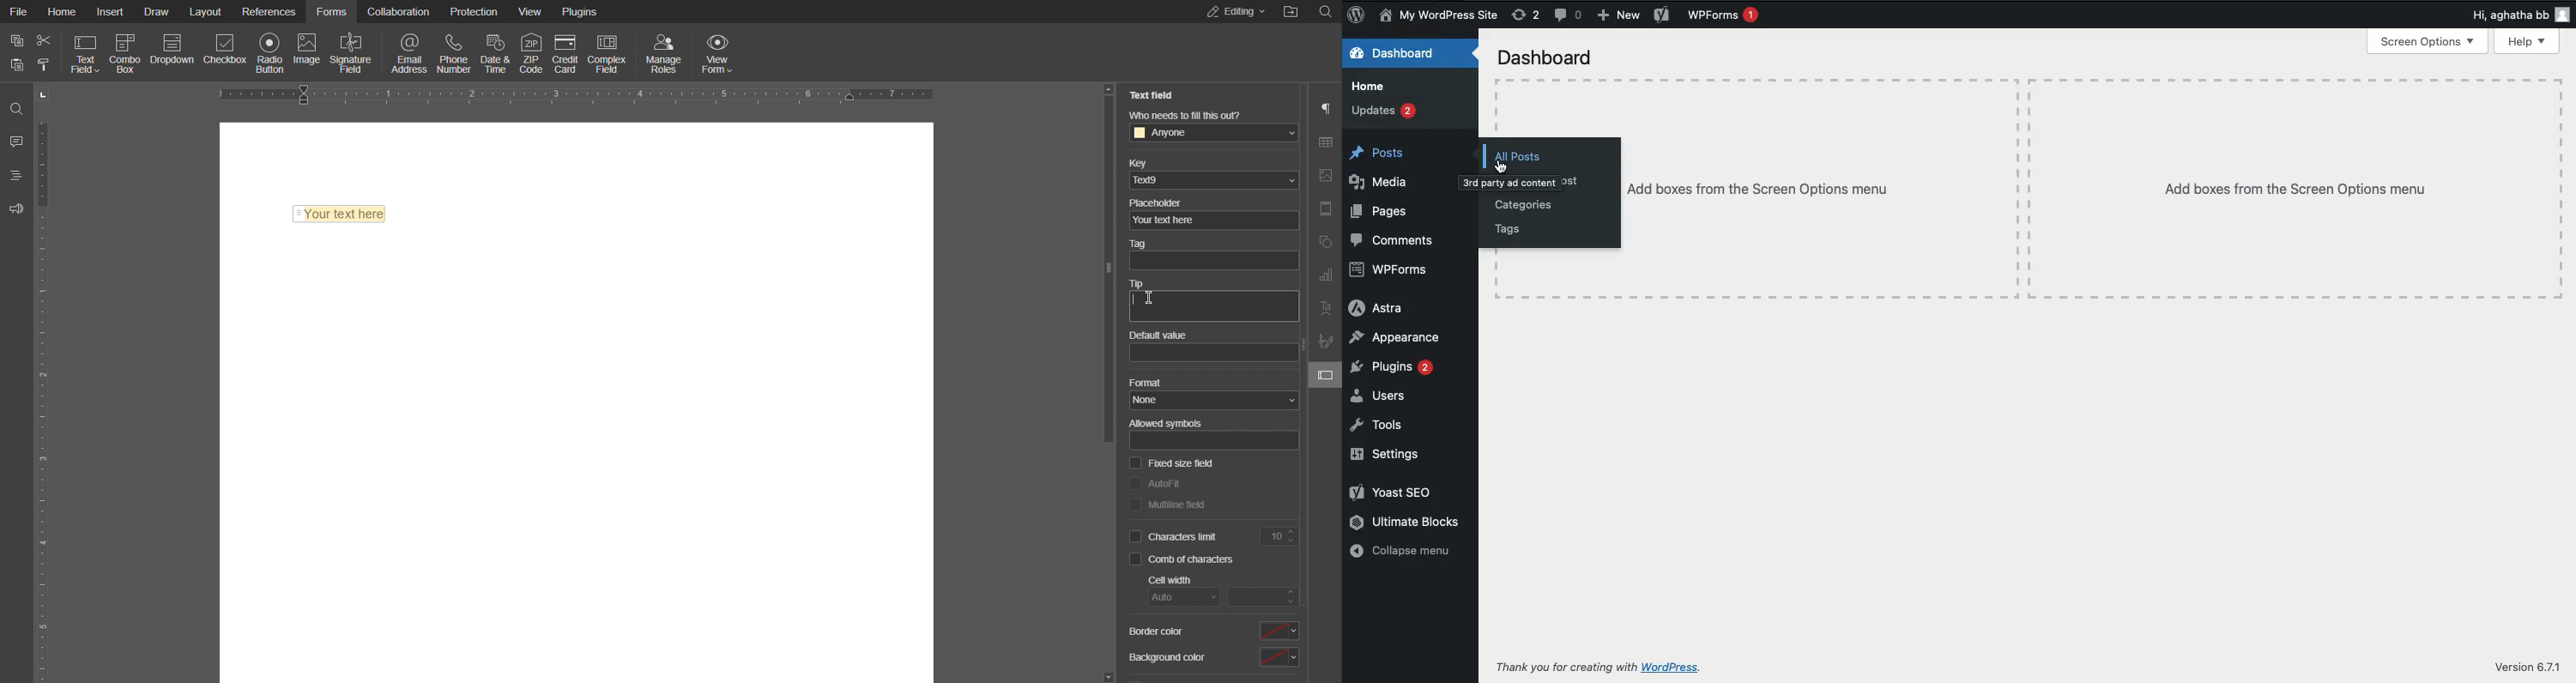  I want to click on anyone, so click(1216, 133).